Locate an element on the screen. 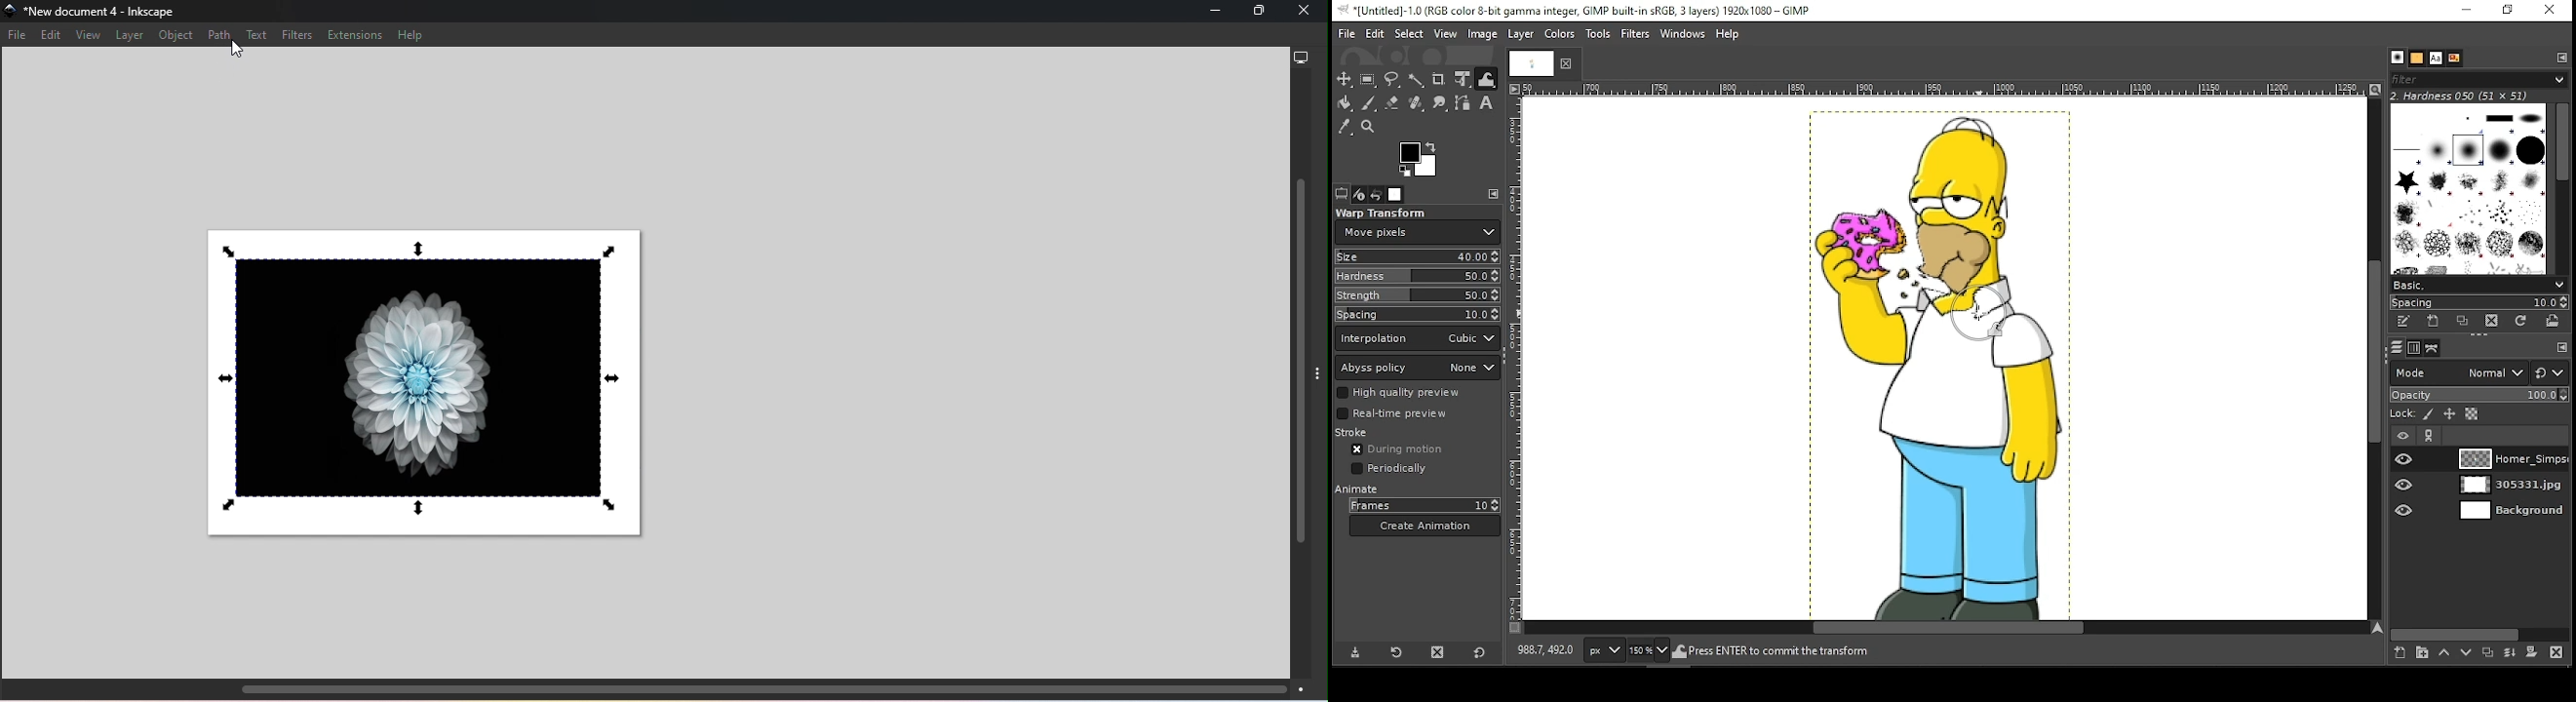 This screenshot has width=2576, height=728. lock position and size is located at coordinates (2449, 413).